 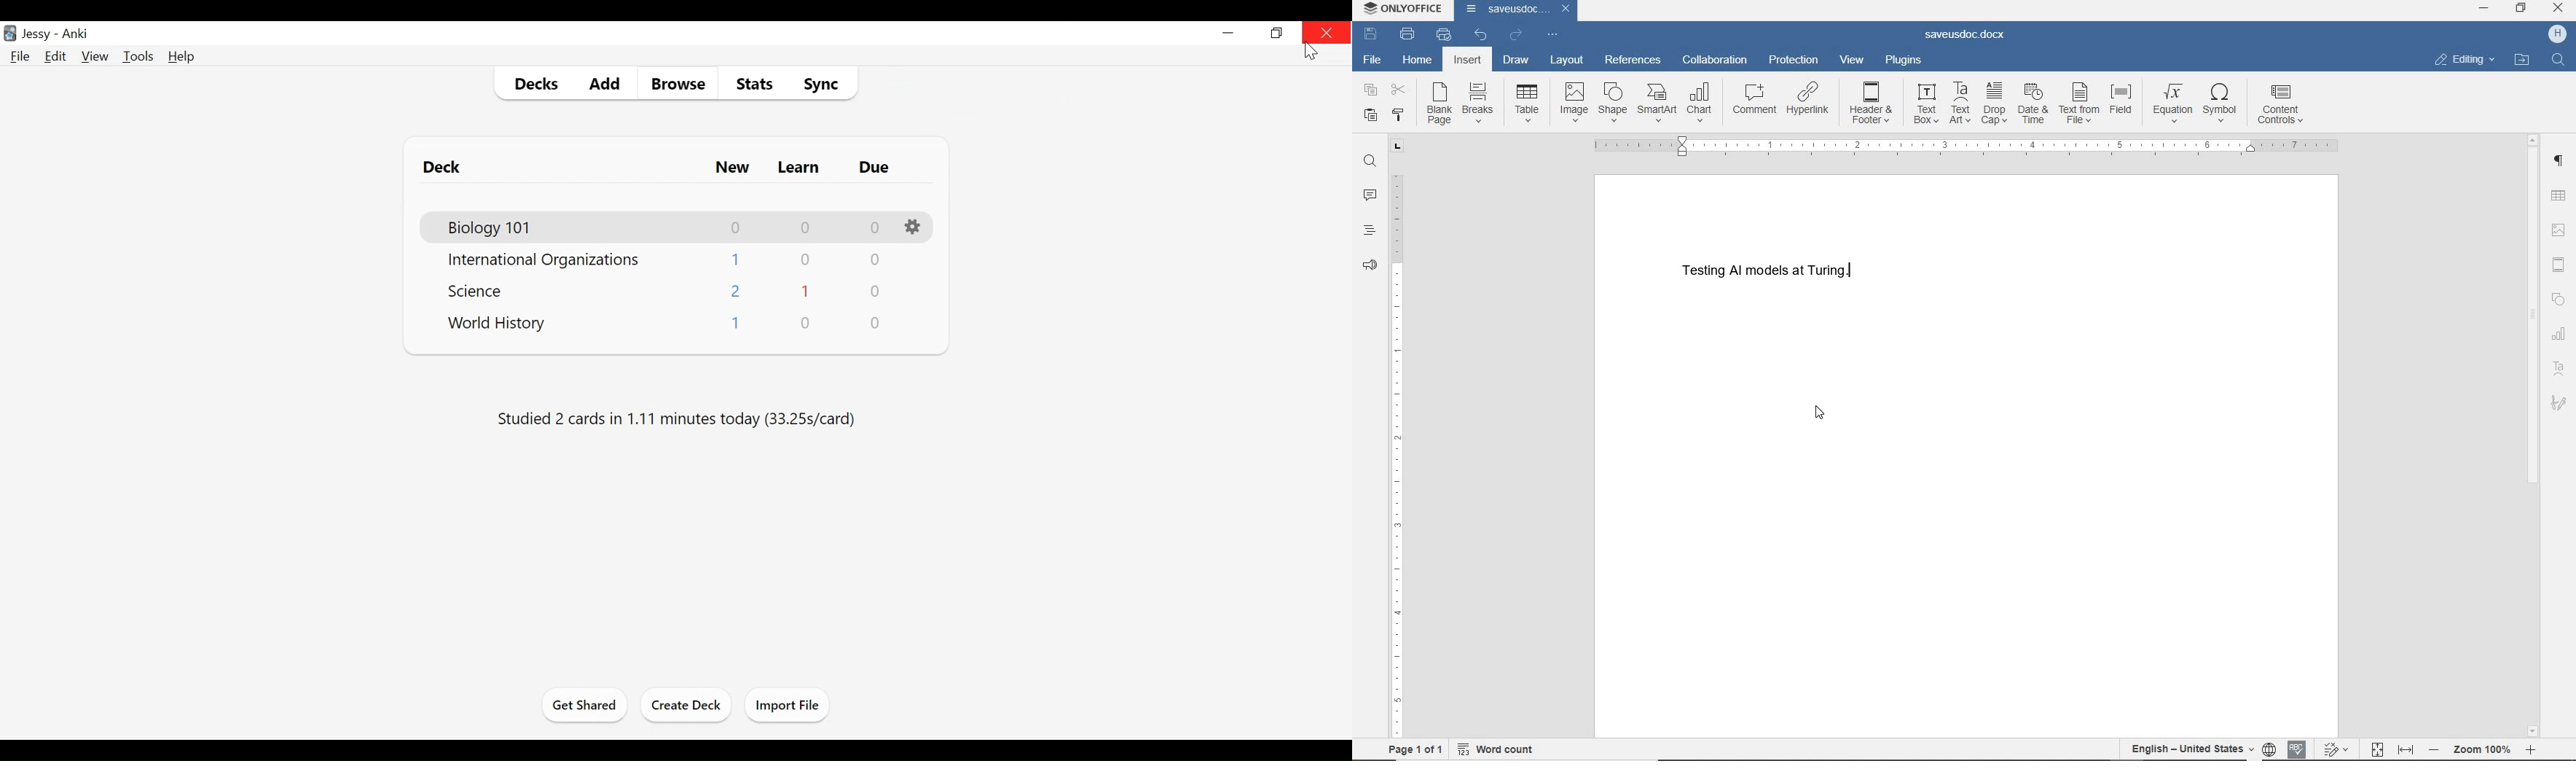 What do you see at coordinates (534, 84) in the screenshot?
I see `Decks` at bounding box center [534, 84].